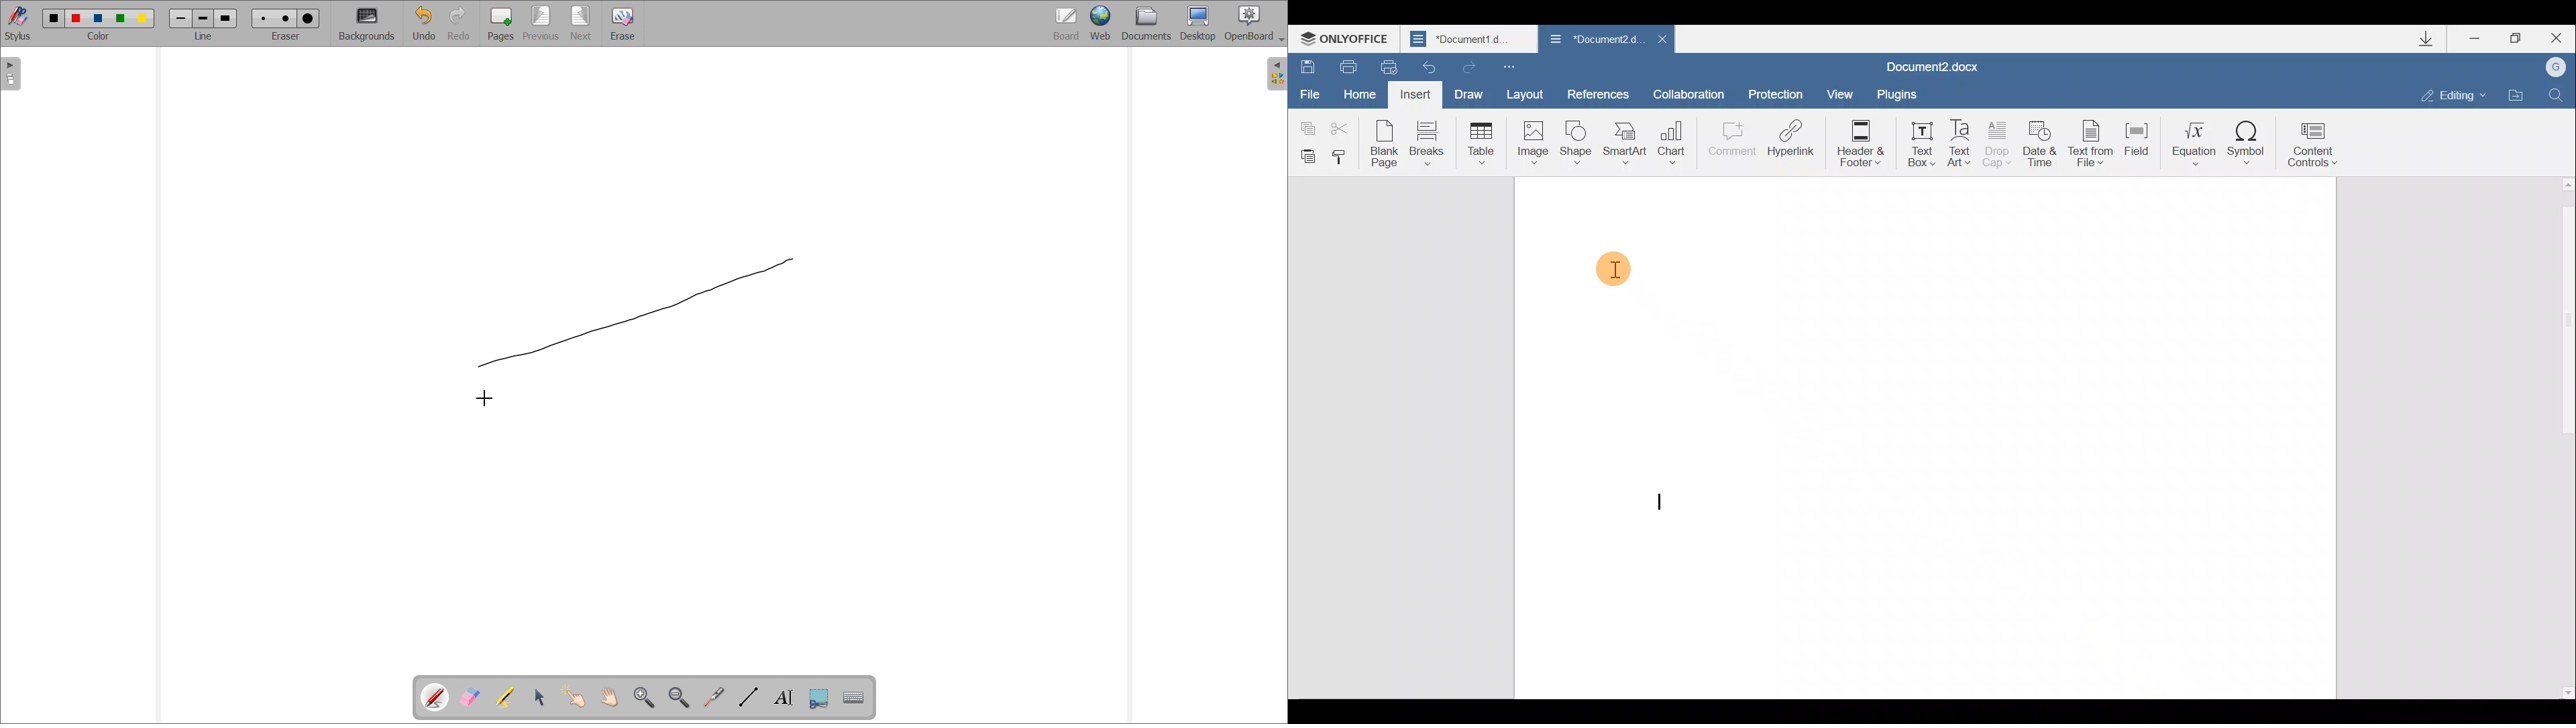 The image size is (2576, 728). I want to click on Scroll bar, so click(2565, 437).